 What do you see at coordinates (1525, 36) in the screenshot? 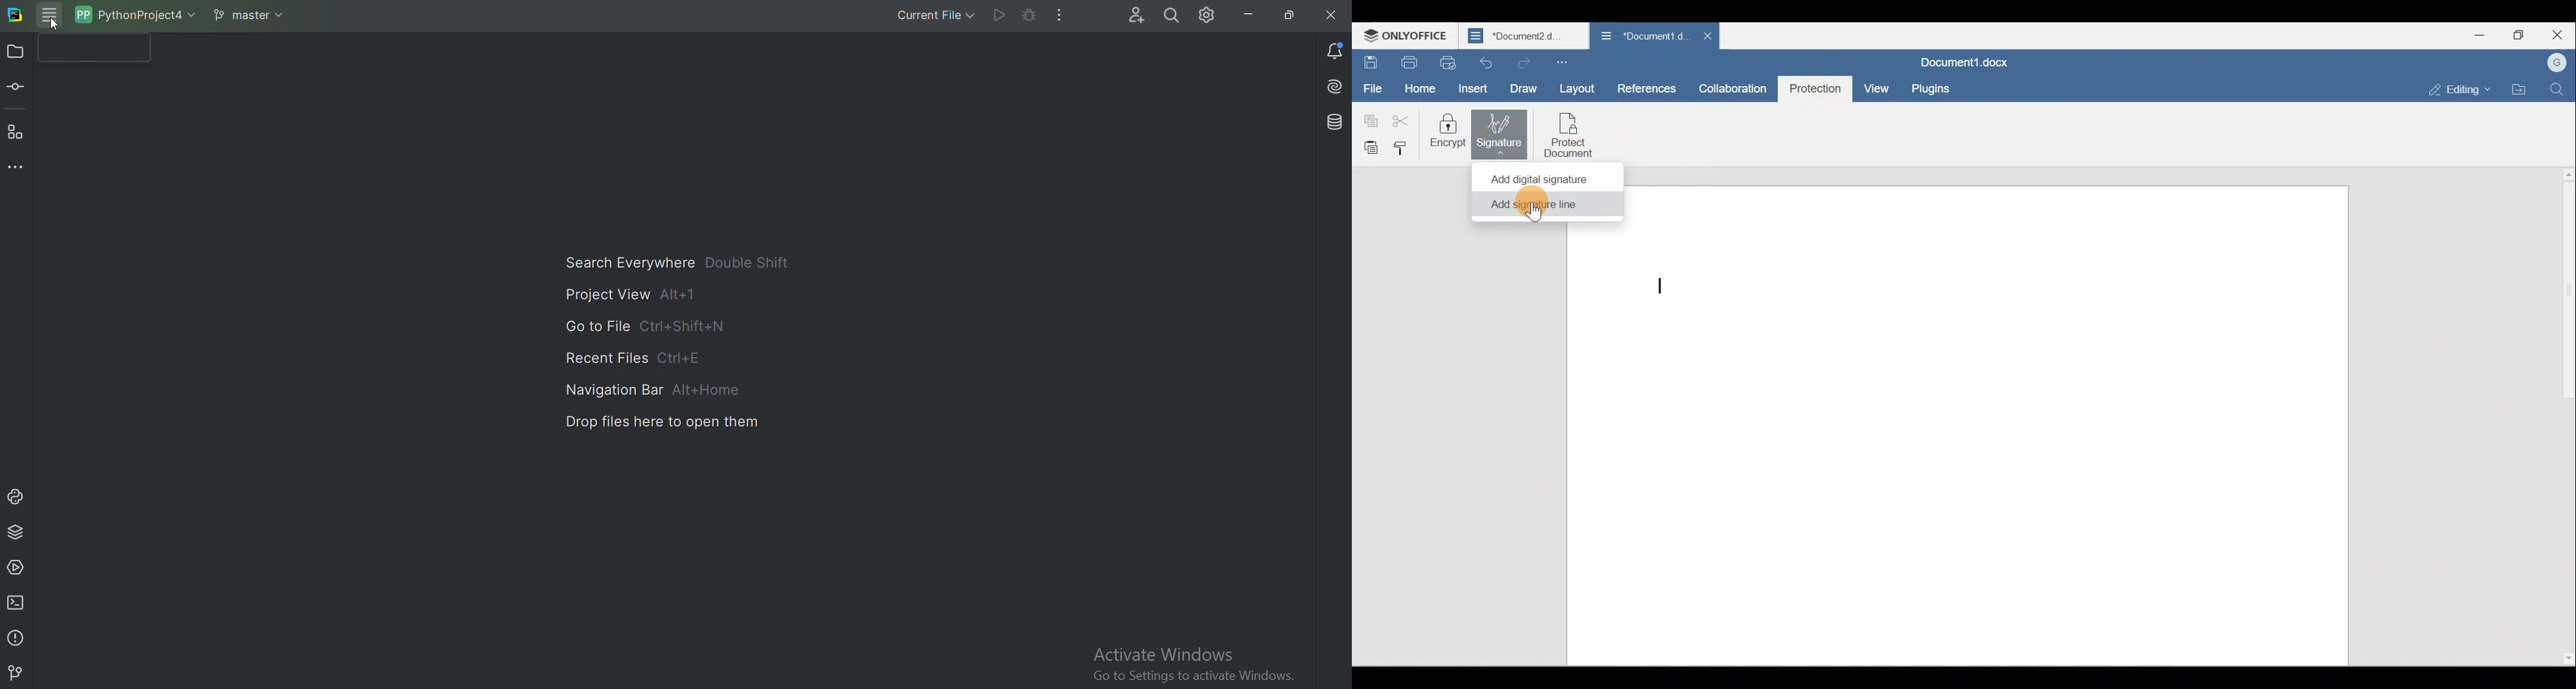
I see `Document name` at bounding box center [1525, 36].